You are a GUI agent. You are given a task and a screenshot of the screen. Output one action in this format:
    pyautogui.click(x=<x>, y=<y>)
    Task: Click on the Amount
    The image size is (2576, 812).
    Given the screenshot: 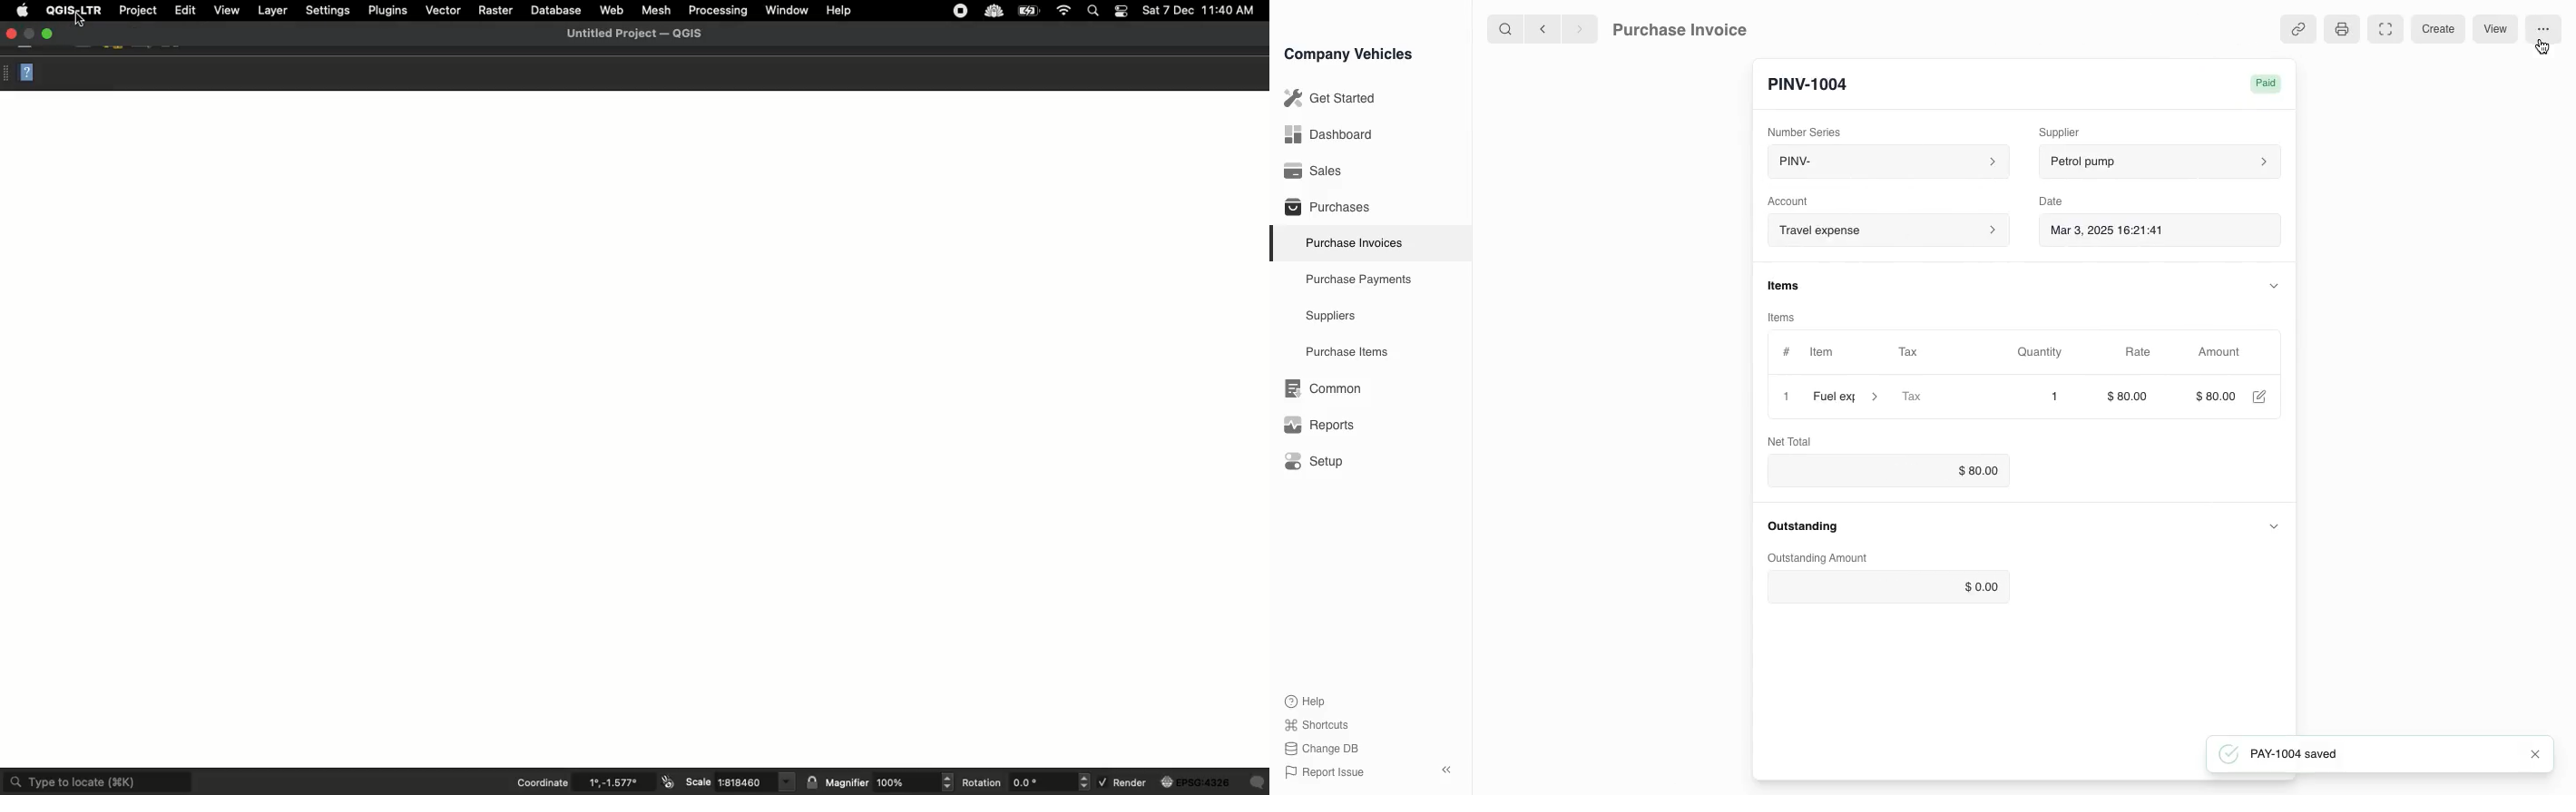 What is the action you would take?
    pyautogui.click(x=2220, y=351)
    